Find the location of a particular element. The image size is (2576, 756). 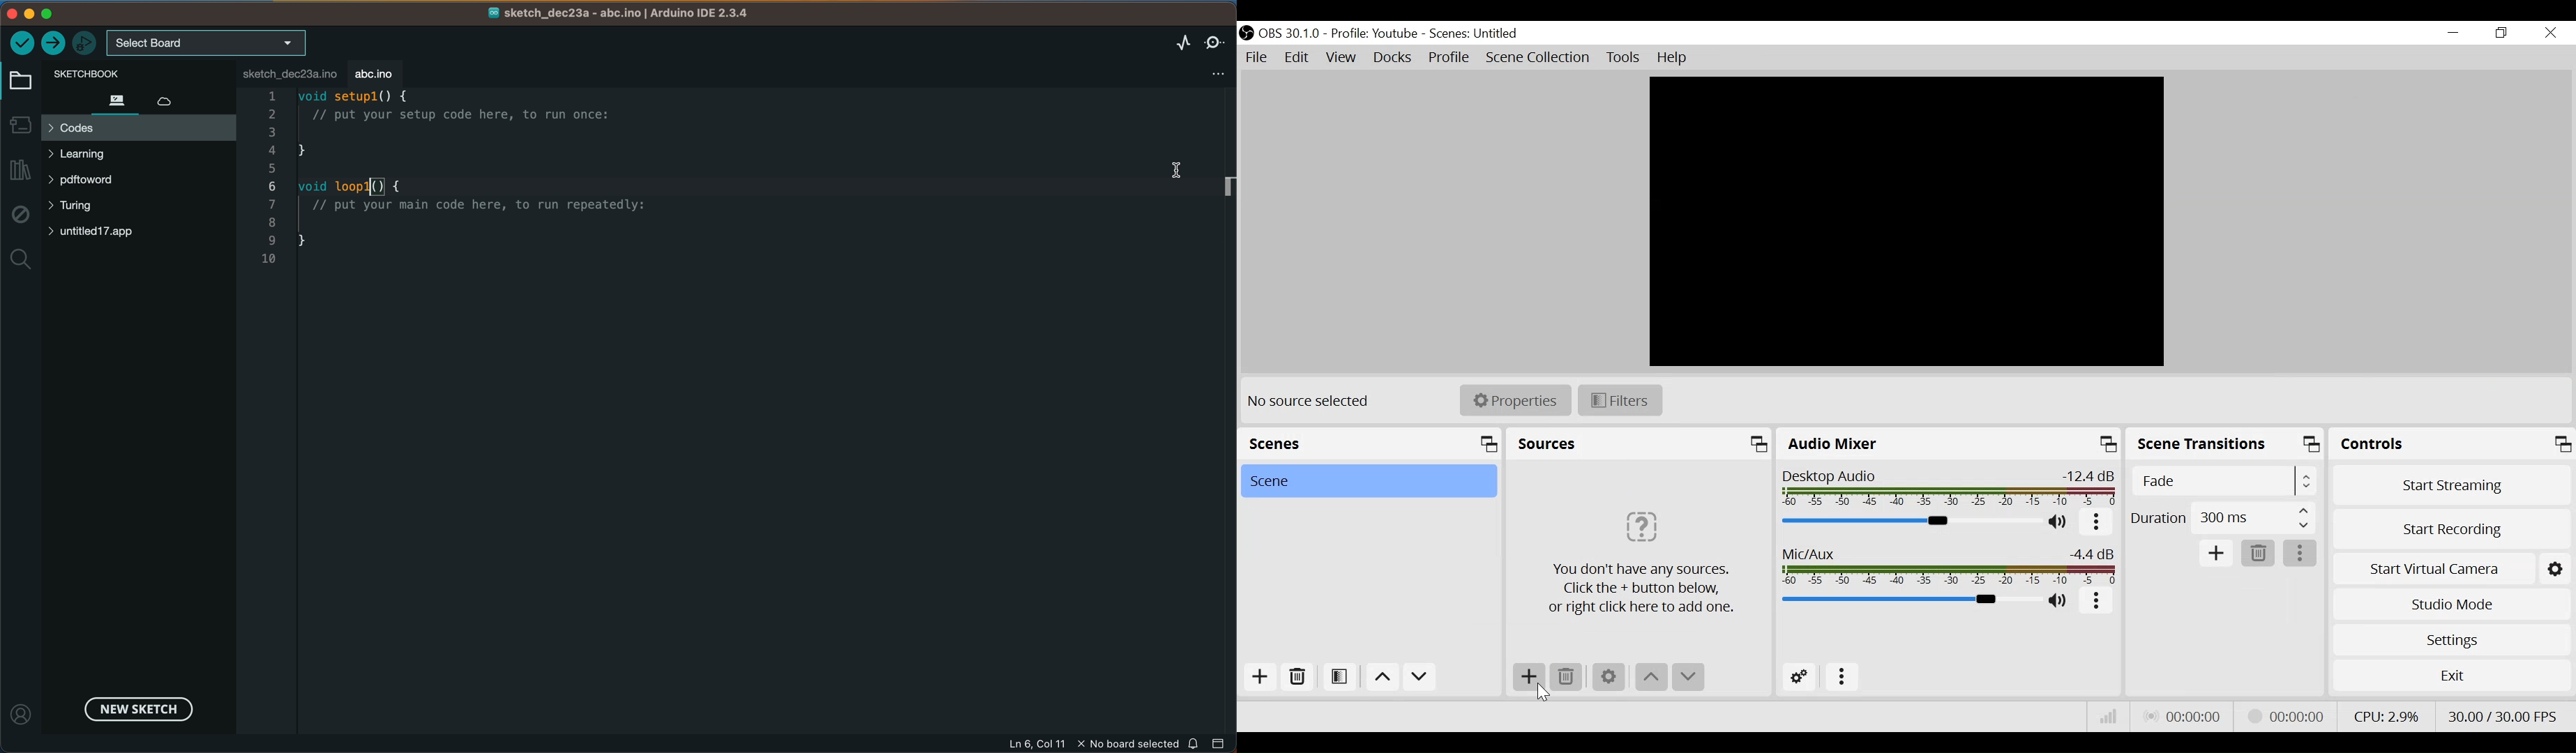

Delete is located at coordinates (2256, 554).